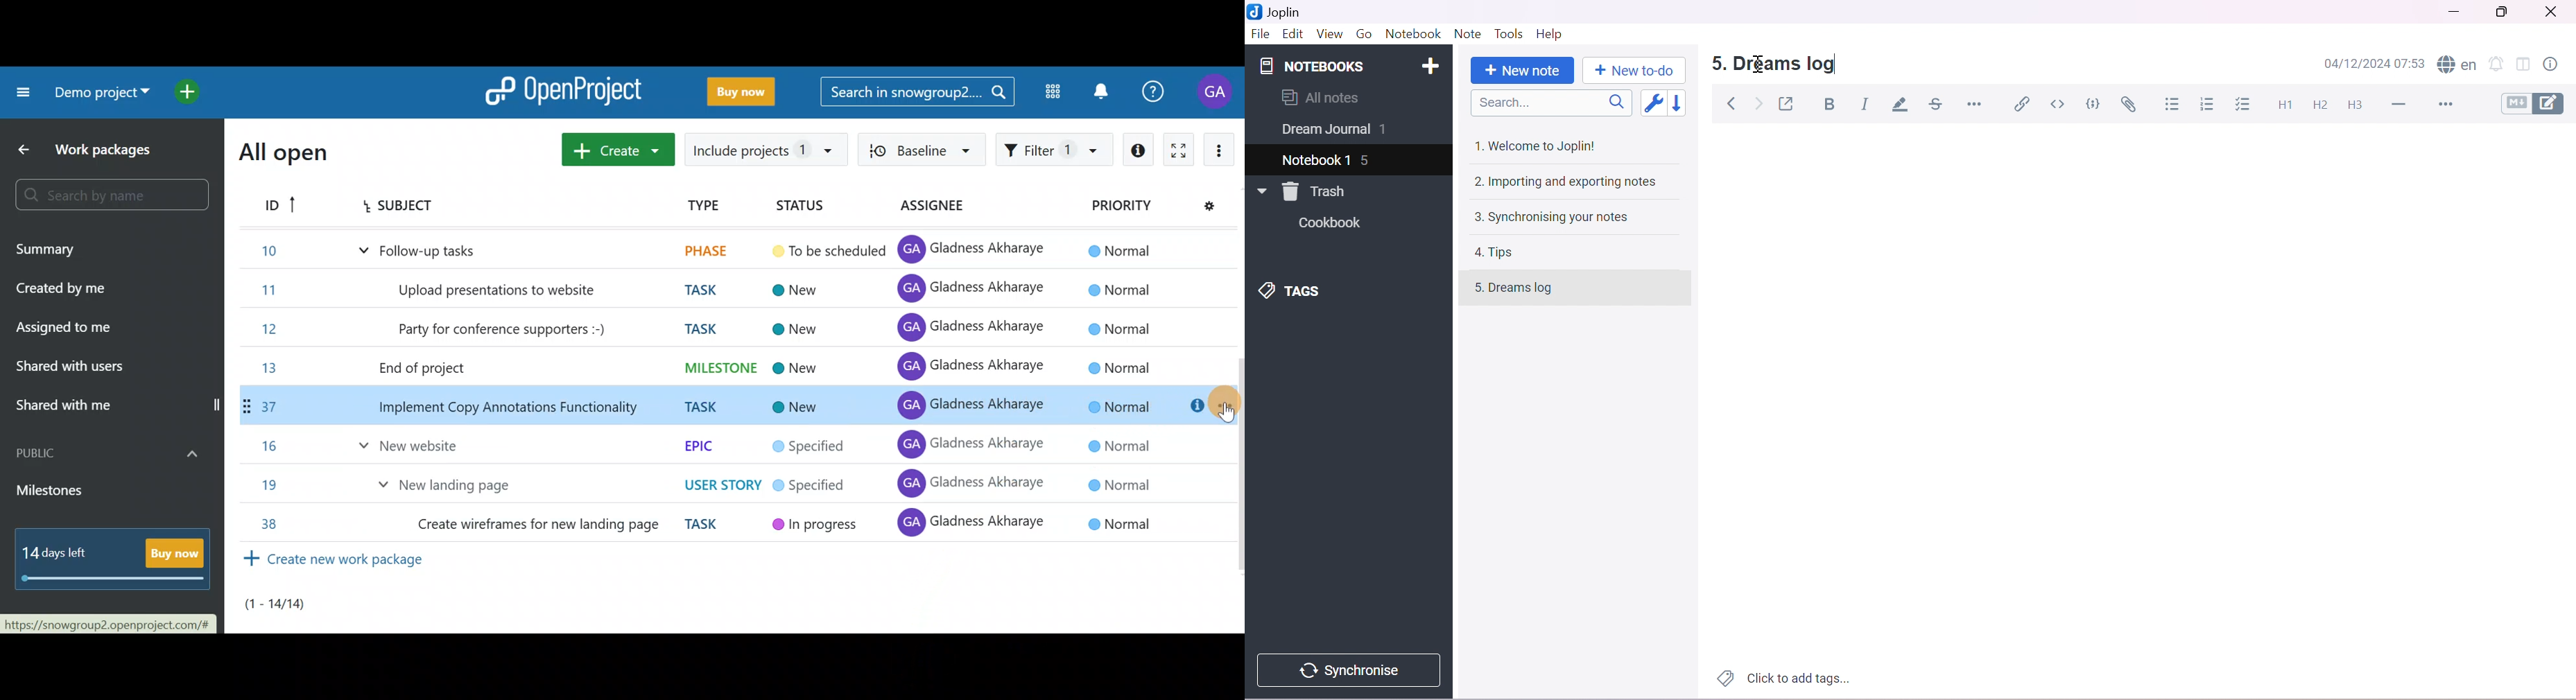 The height and width of the screenshot is (700, 2576). Describe the element at coordinates (114, 196) in the screenshot. I see `Search bar` at that location.